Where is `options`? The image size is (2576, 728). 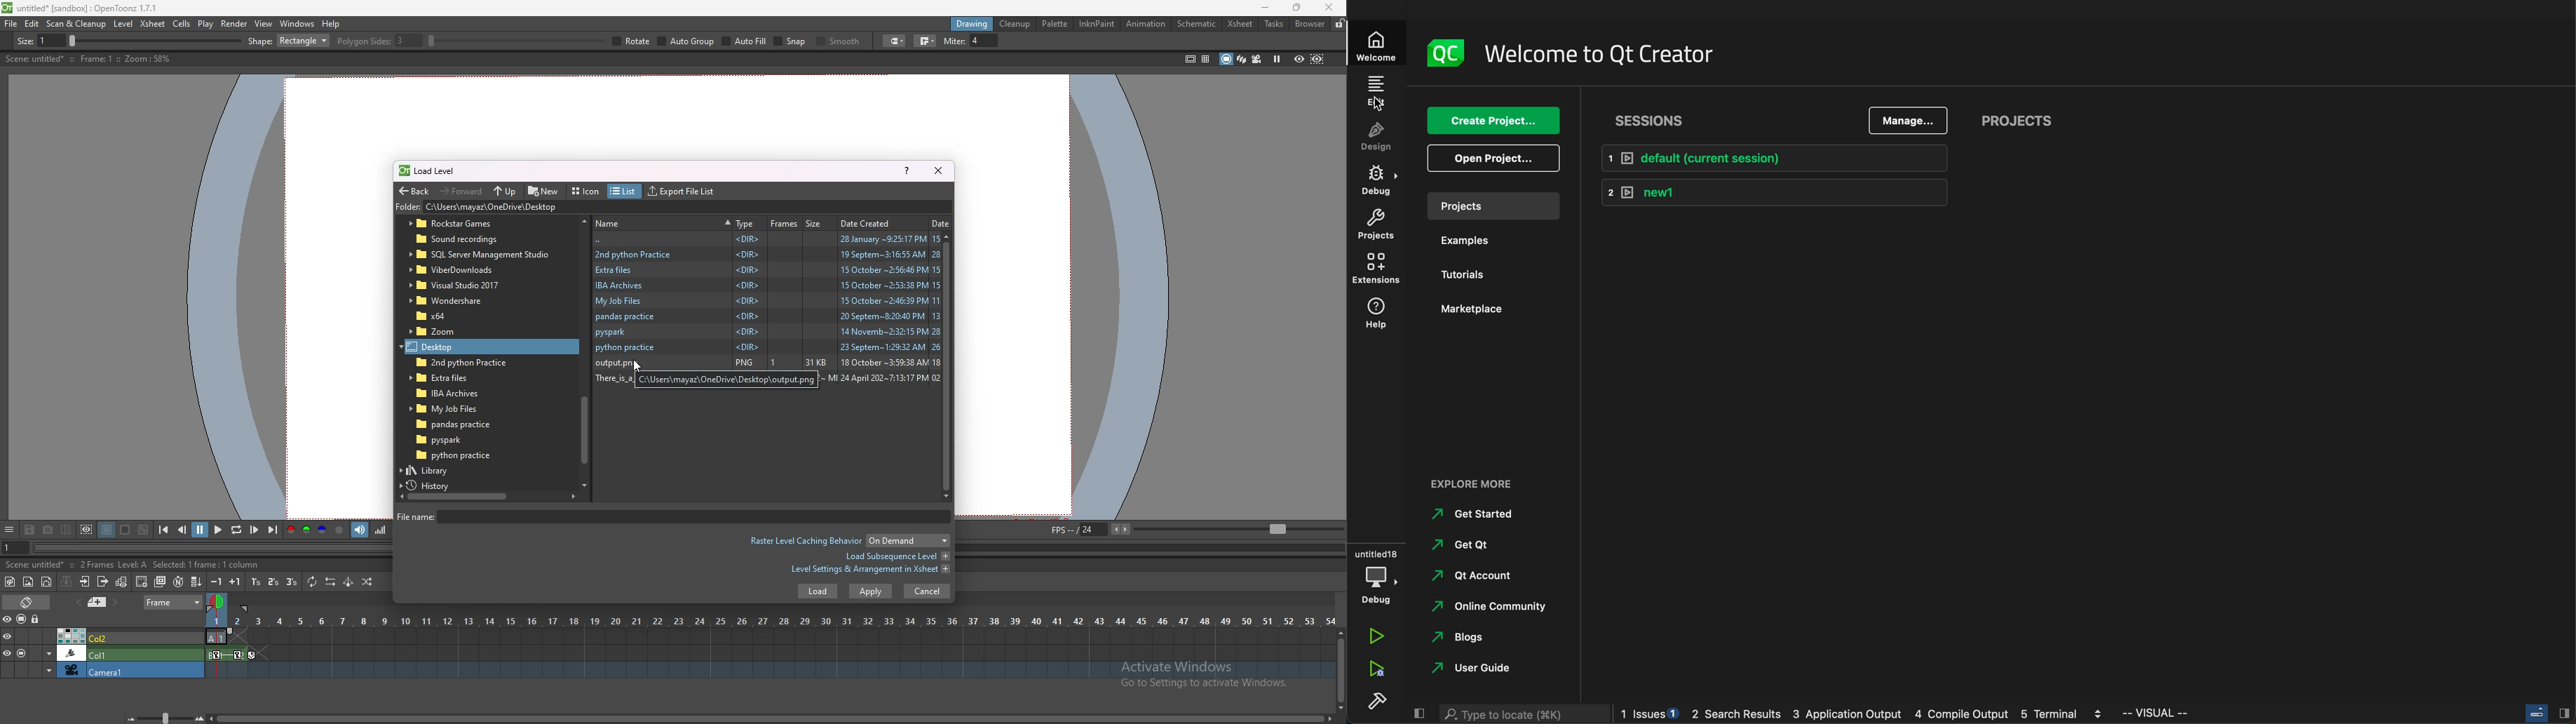
options is located at coordinates (9, 530).